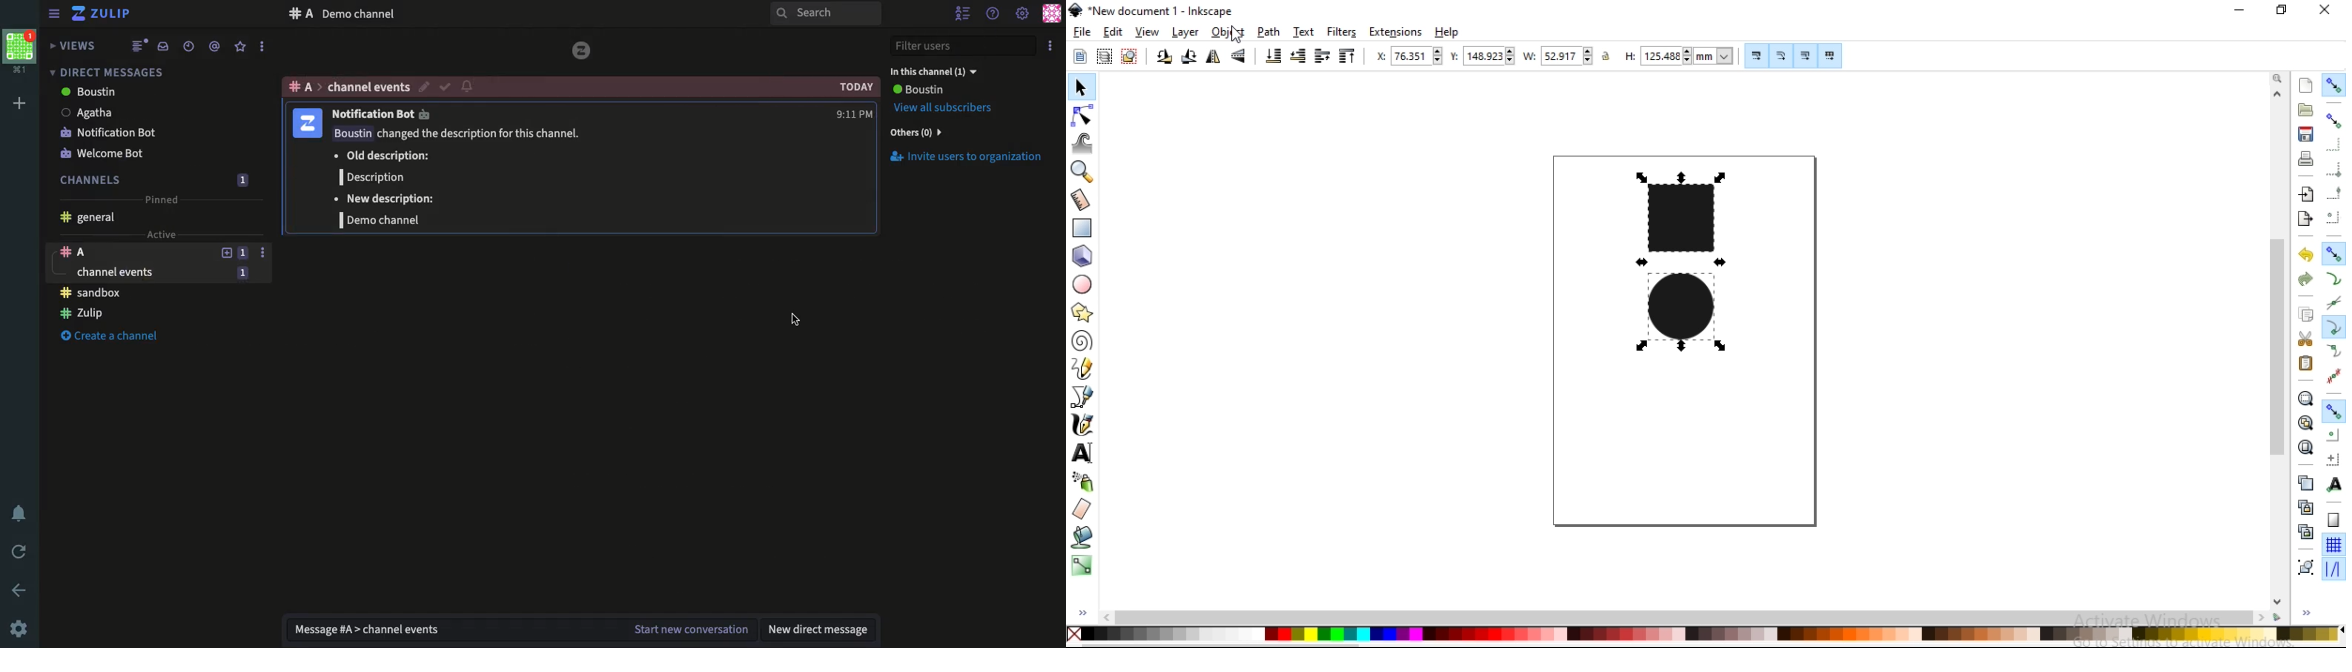  What do you see at coordinates (242, 179) in the screenshot?
I see `1 message` at bounding box center [242, 179].